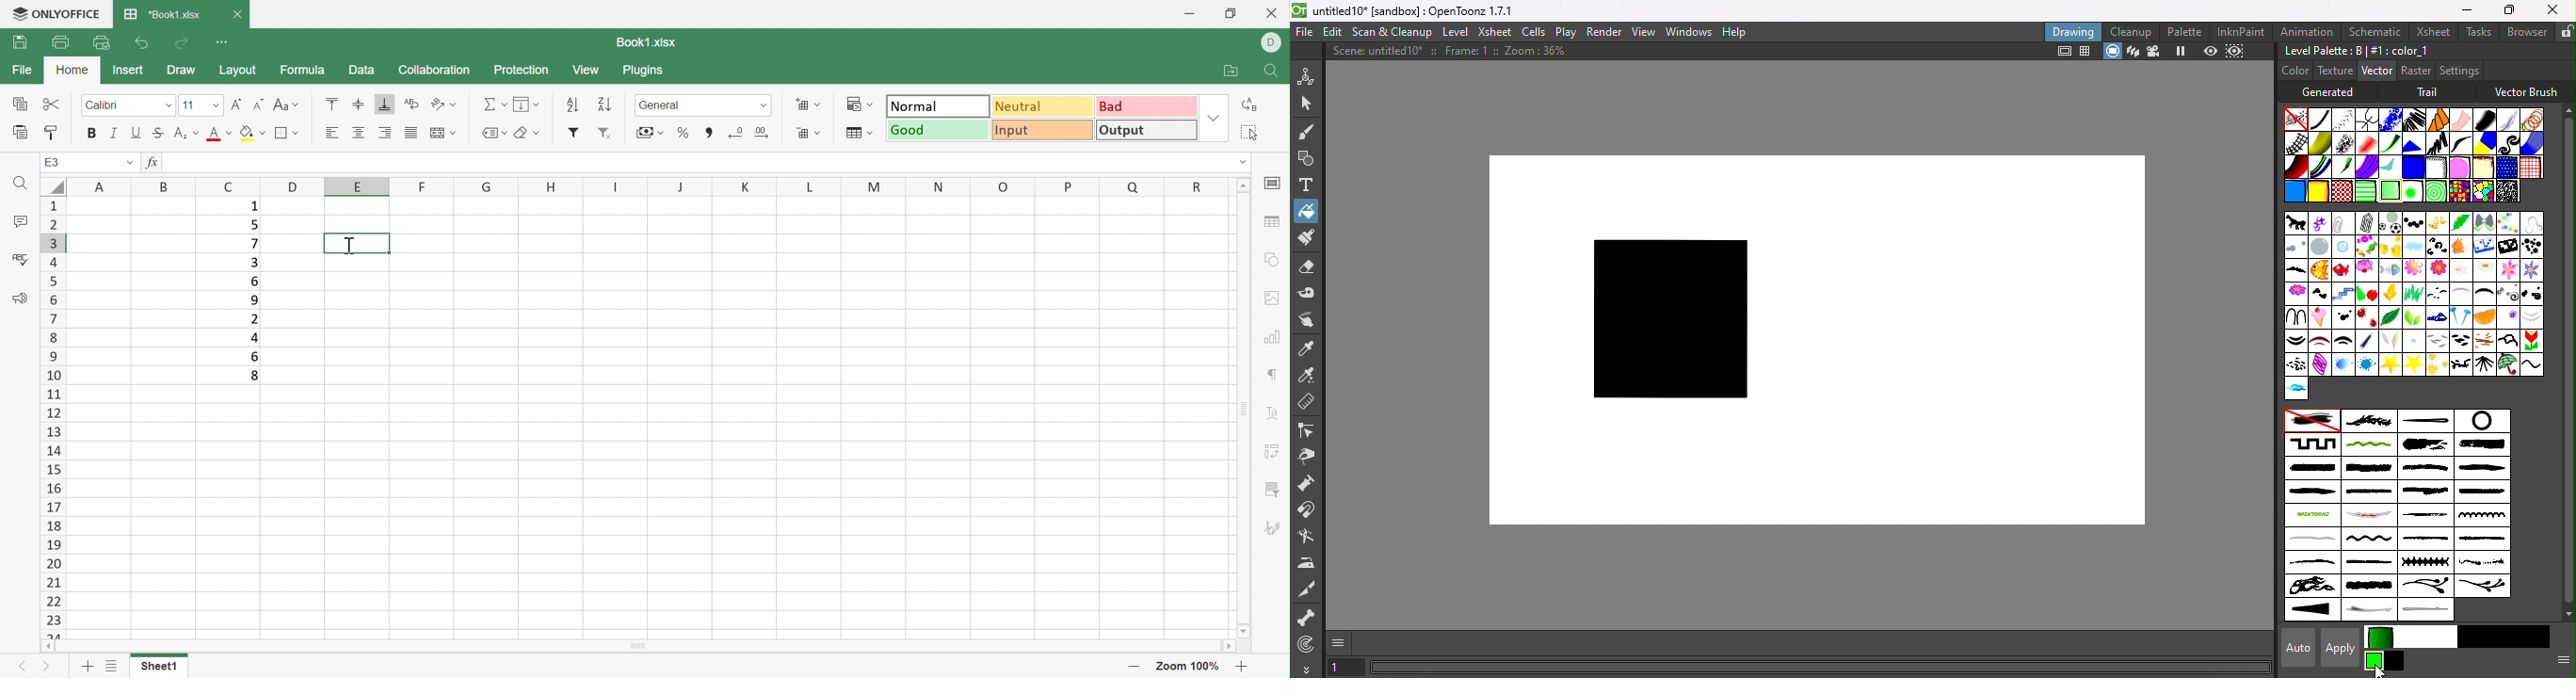 This screenshot has height=700, width=2576. What do you see at coordinates (2317, 192) in the screenshot?
I see `Plain shadow` at bounding box center [2317, 192].